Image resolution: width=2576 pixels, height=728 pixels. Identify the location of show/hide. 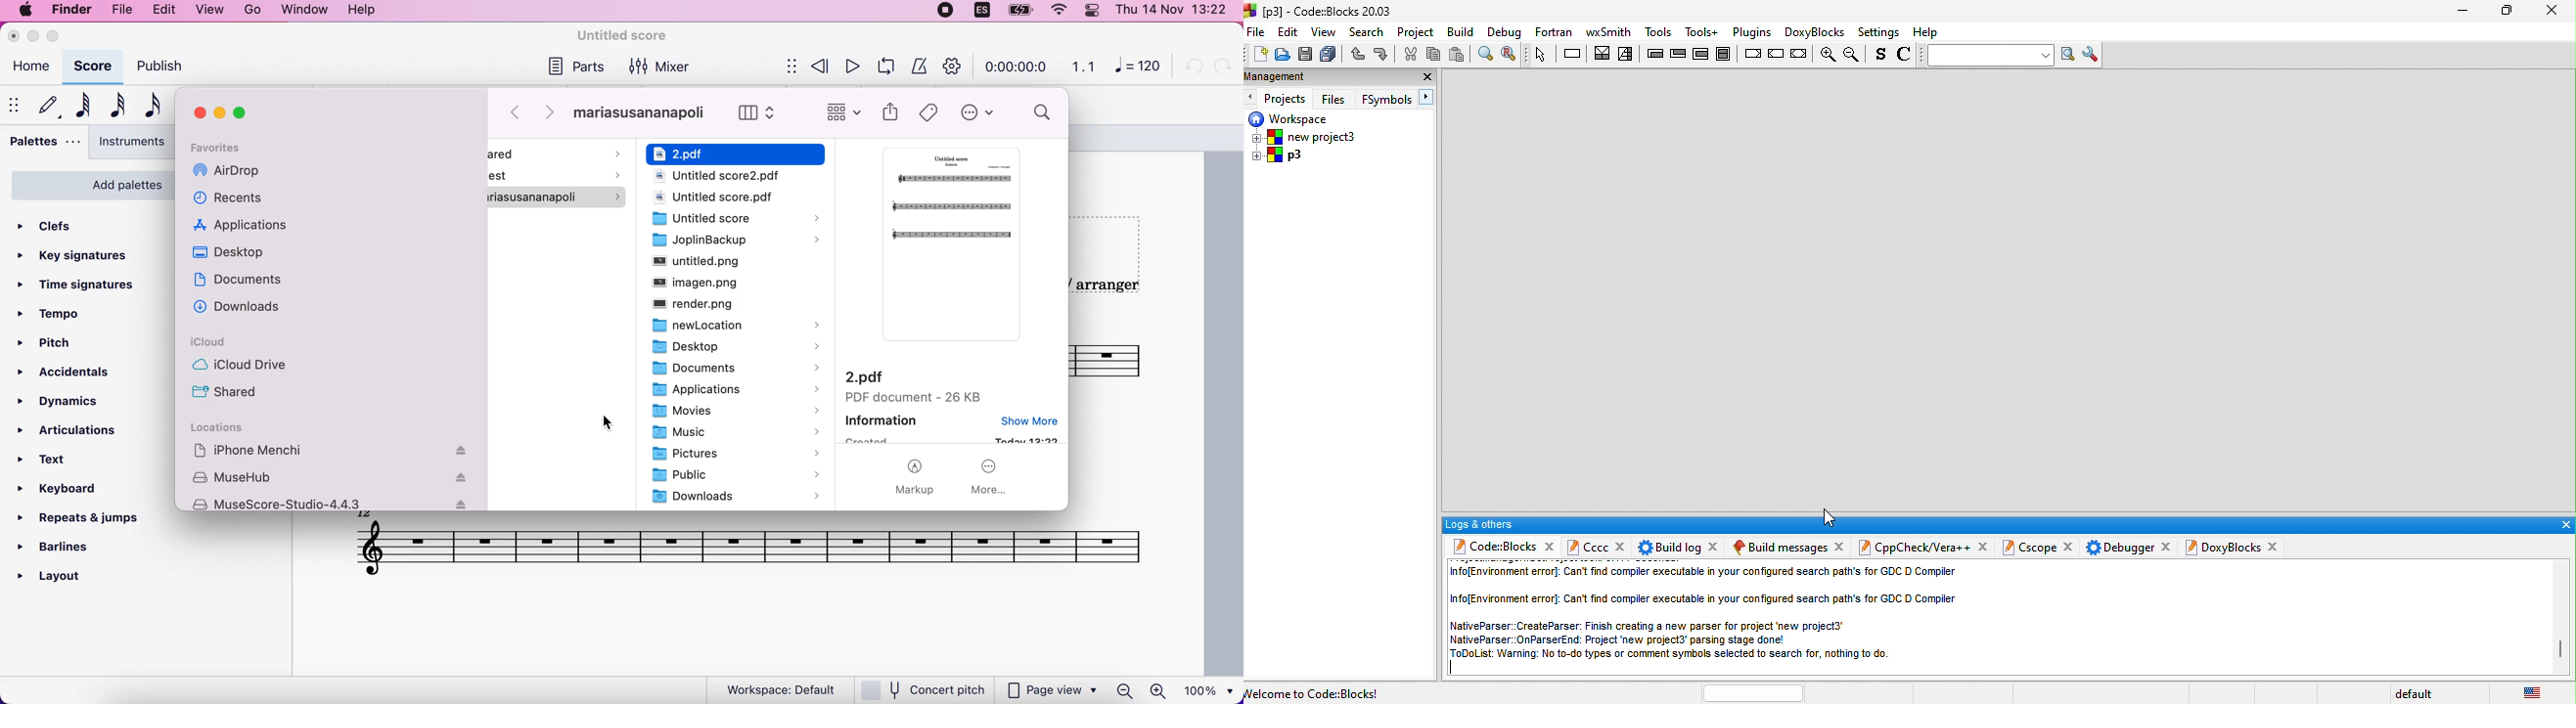
(790, 66).